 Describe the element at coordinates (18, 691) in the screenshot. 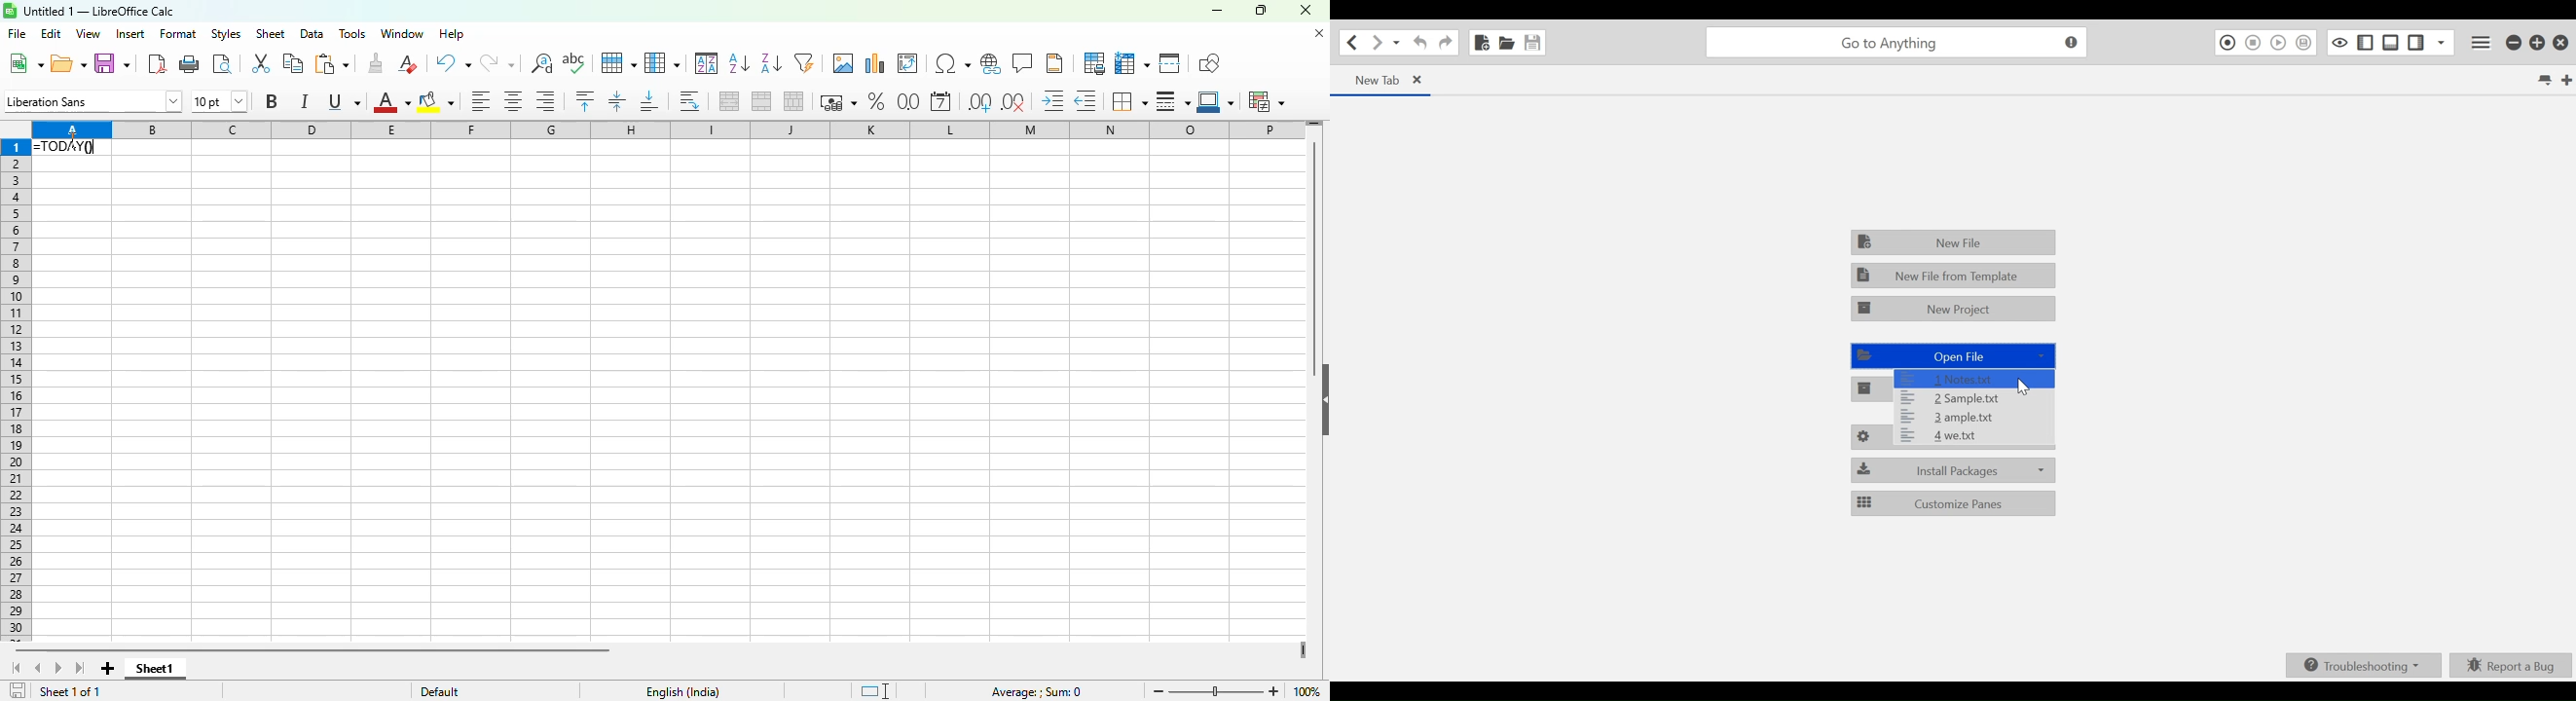

I see `click to save the document` at that location.